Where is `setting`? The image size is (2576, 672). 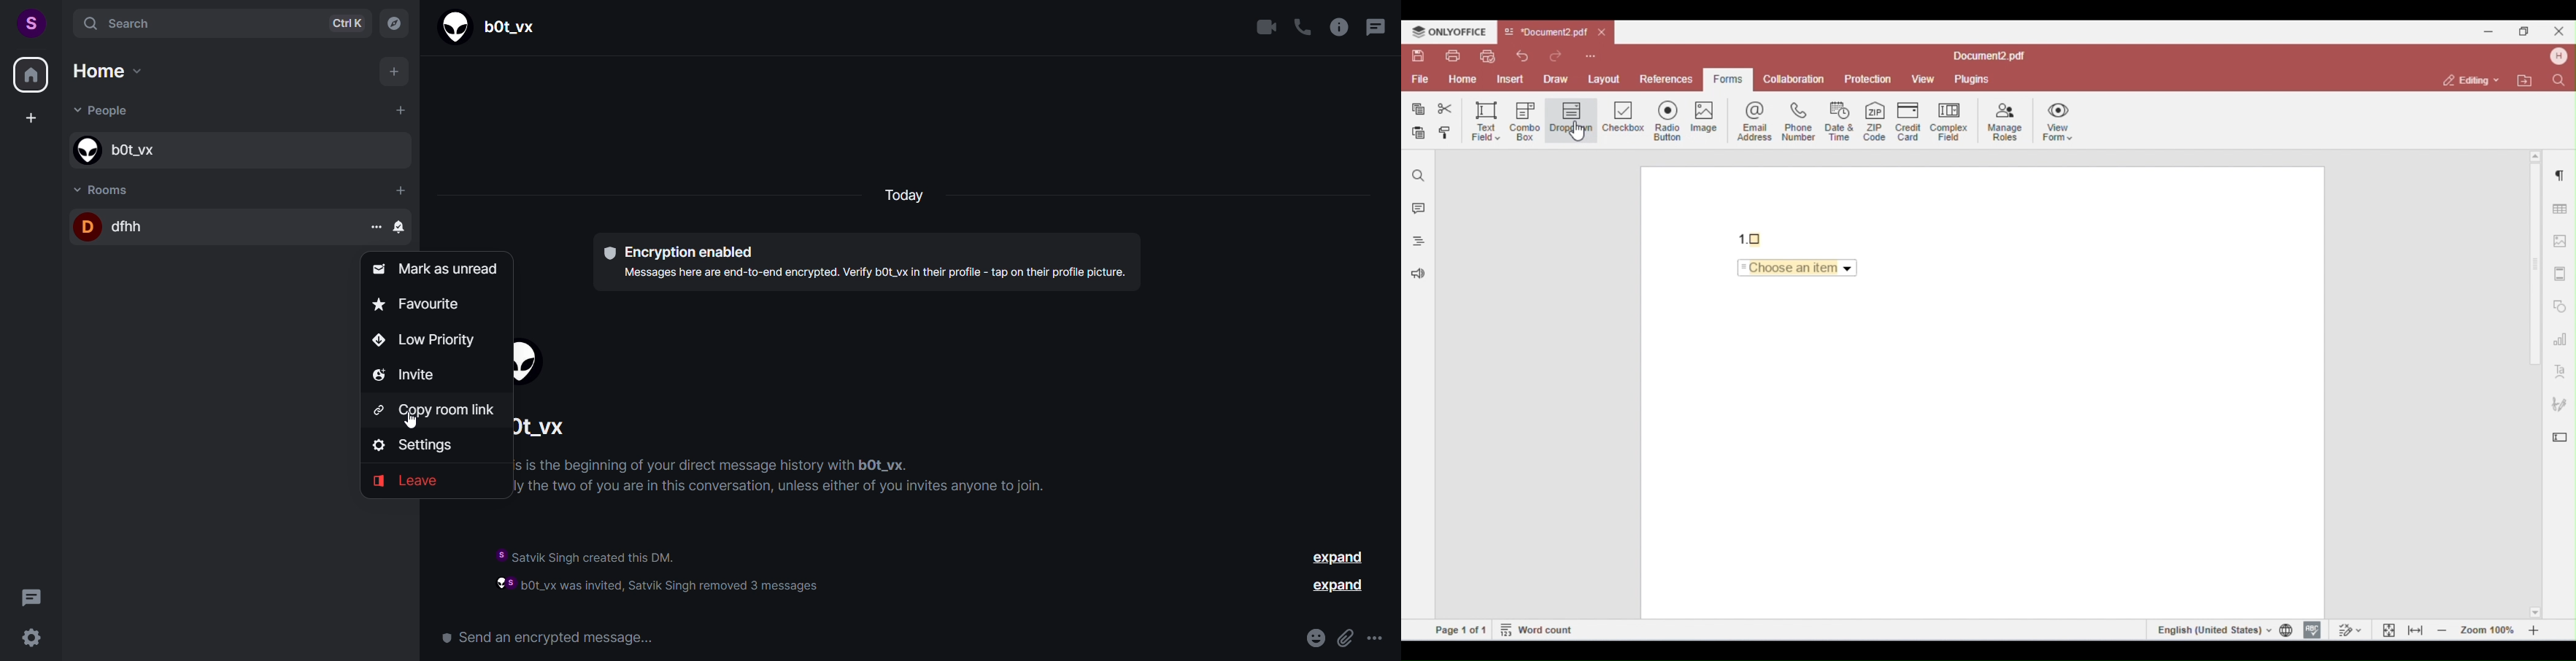
setting is located at coordinates (413, 446).